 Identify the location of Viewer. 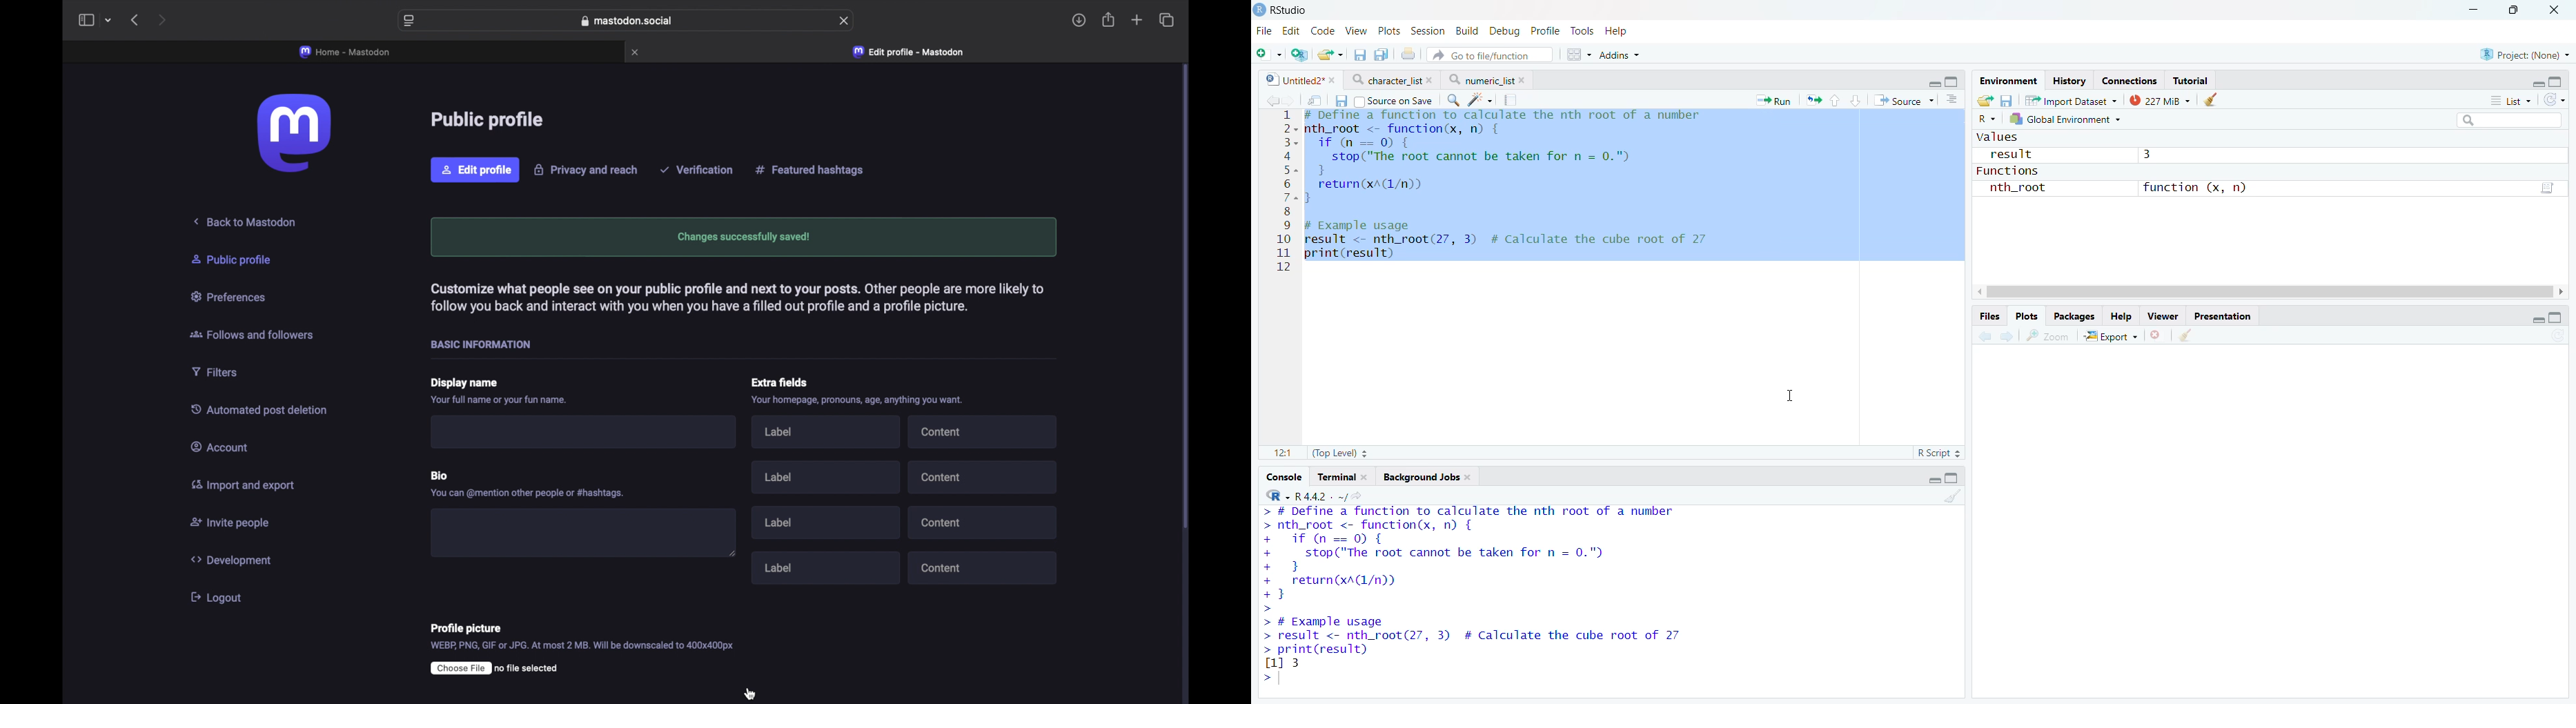
(2163, 315).